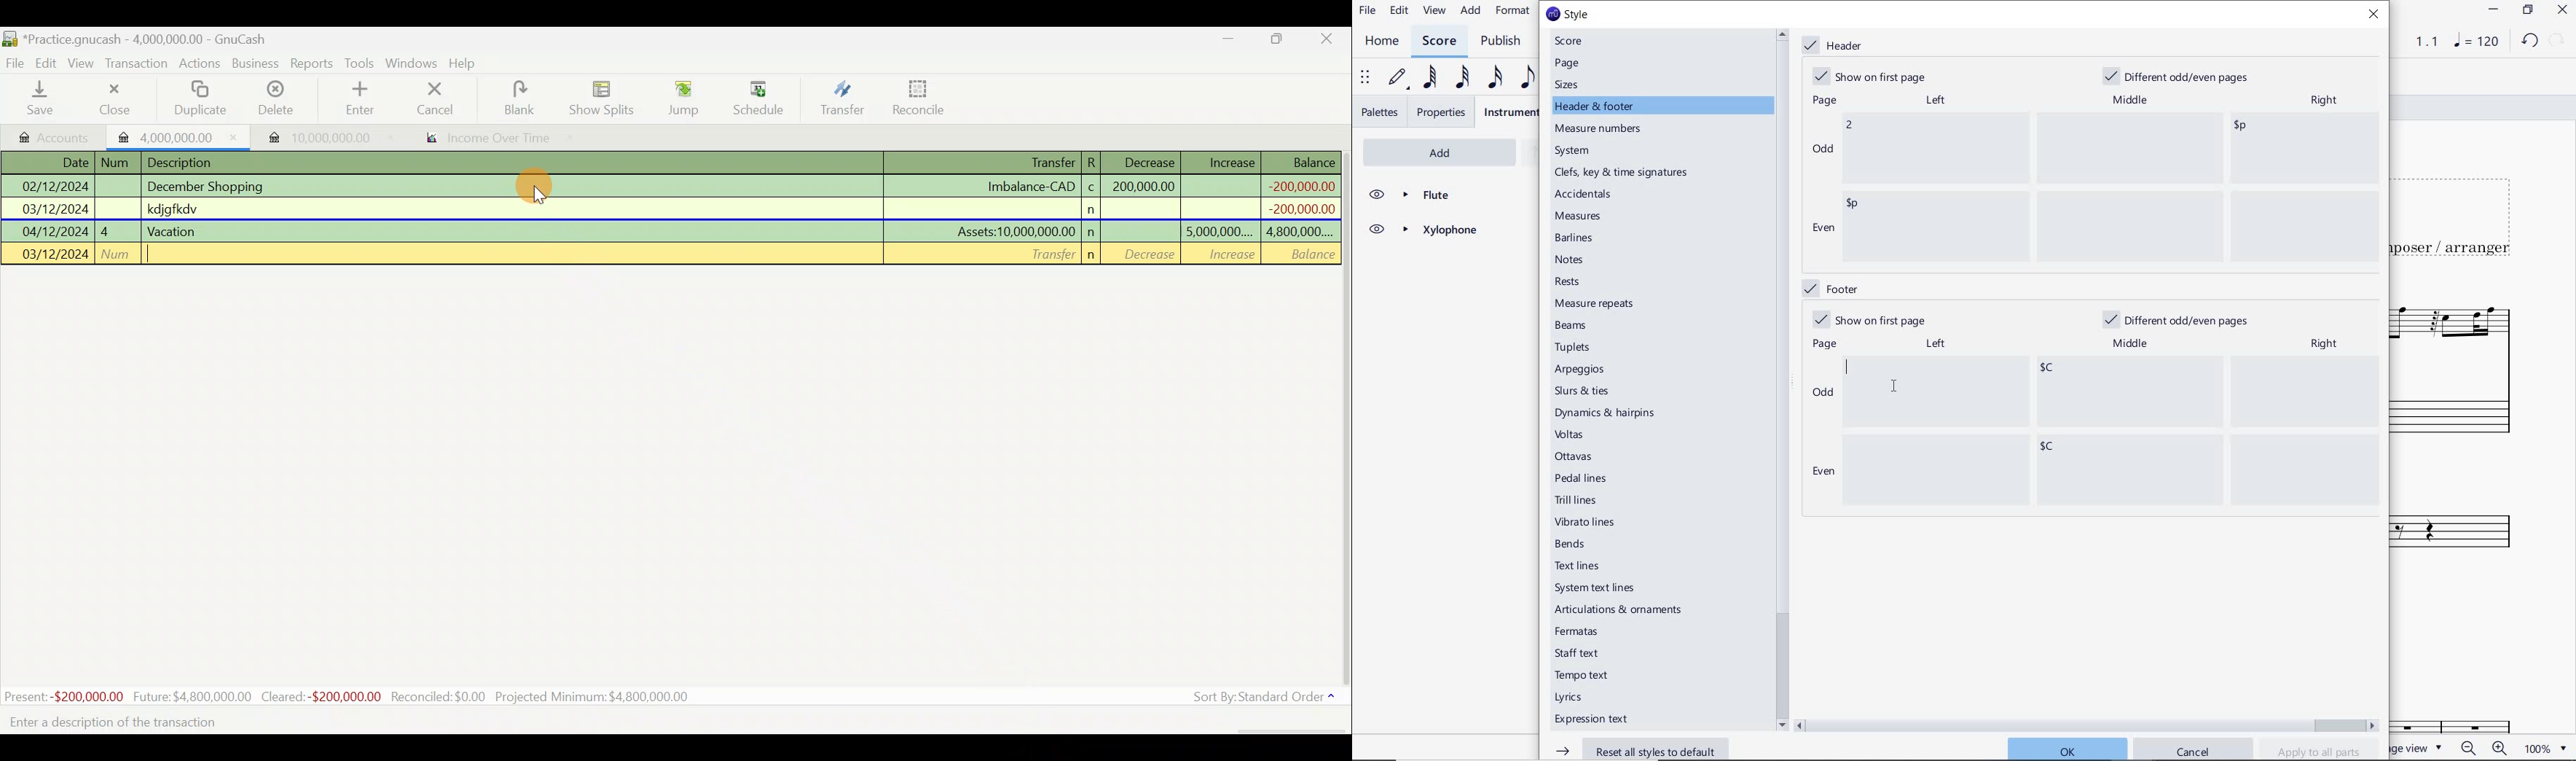 This screenshot has width=2576, height=784. I want to click on fermatas, so click(1575, 632).